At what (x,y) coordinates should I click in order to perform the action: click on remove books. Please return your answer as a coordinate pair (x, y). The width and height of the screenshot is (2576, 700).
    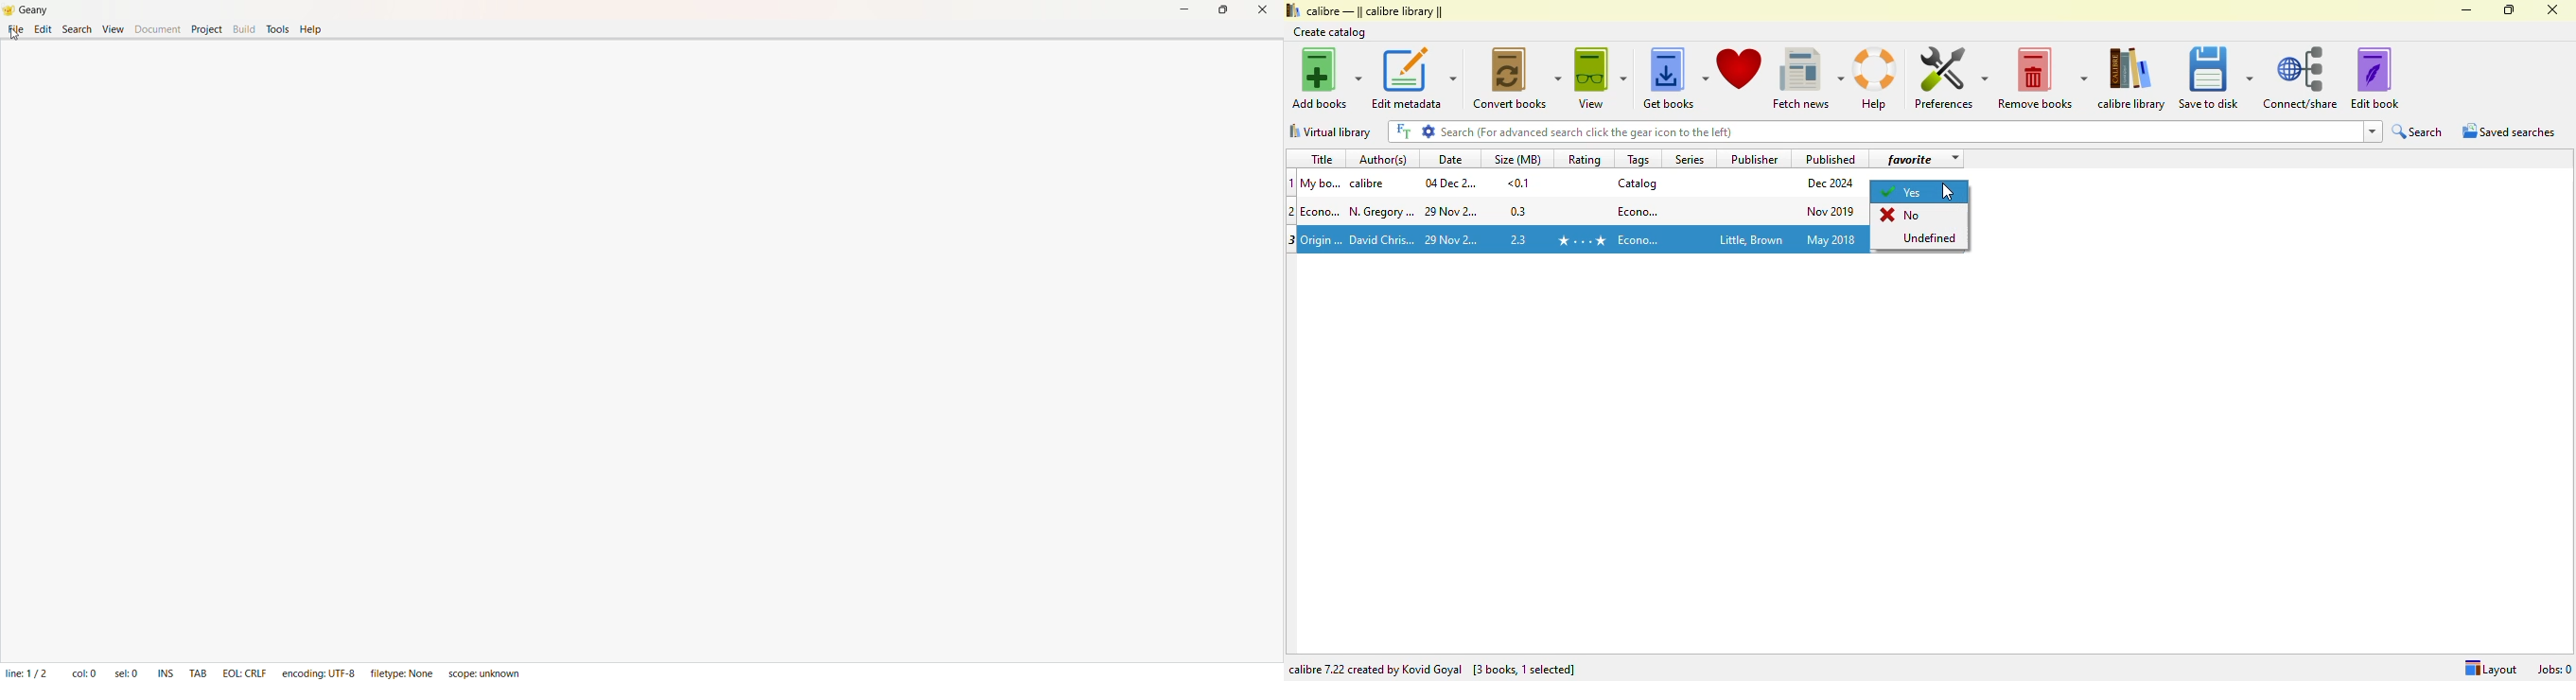
    Looking at the image, I should click on (2042, 79).